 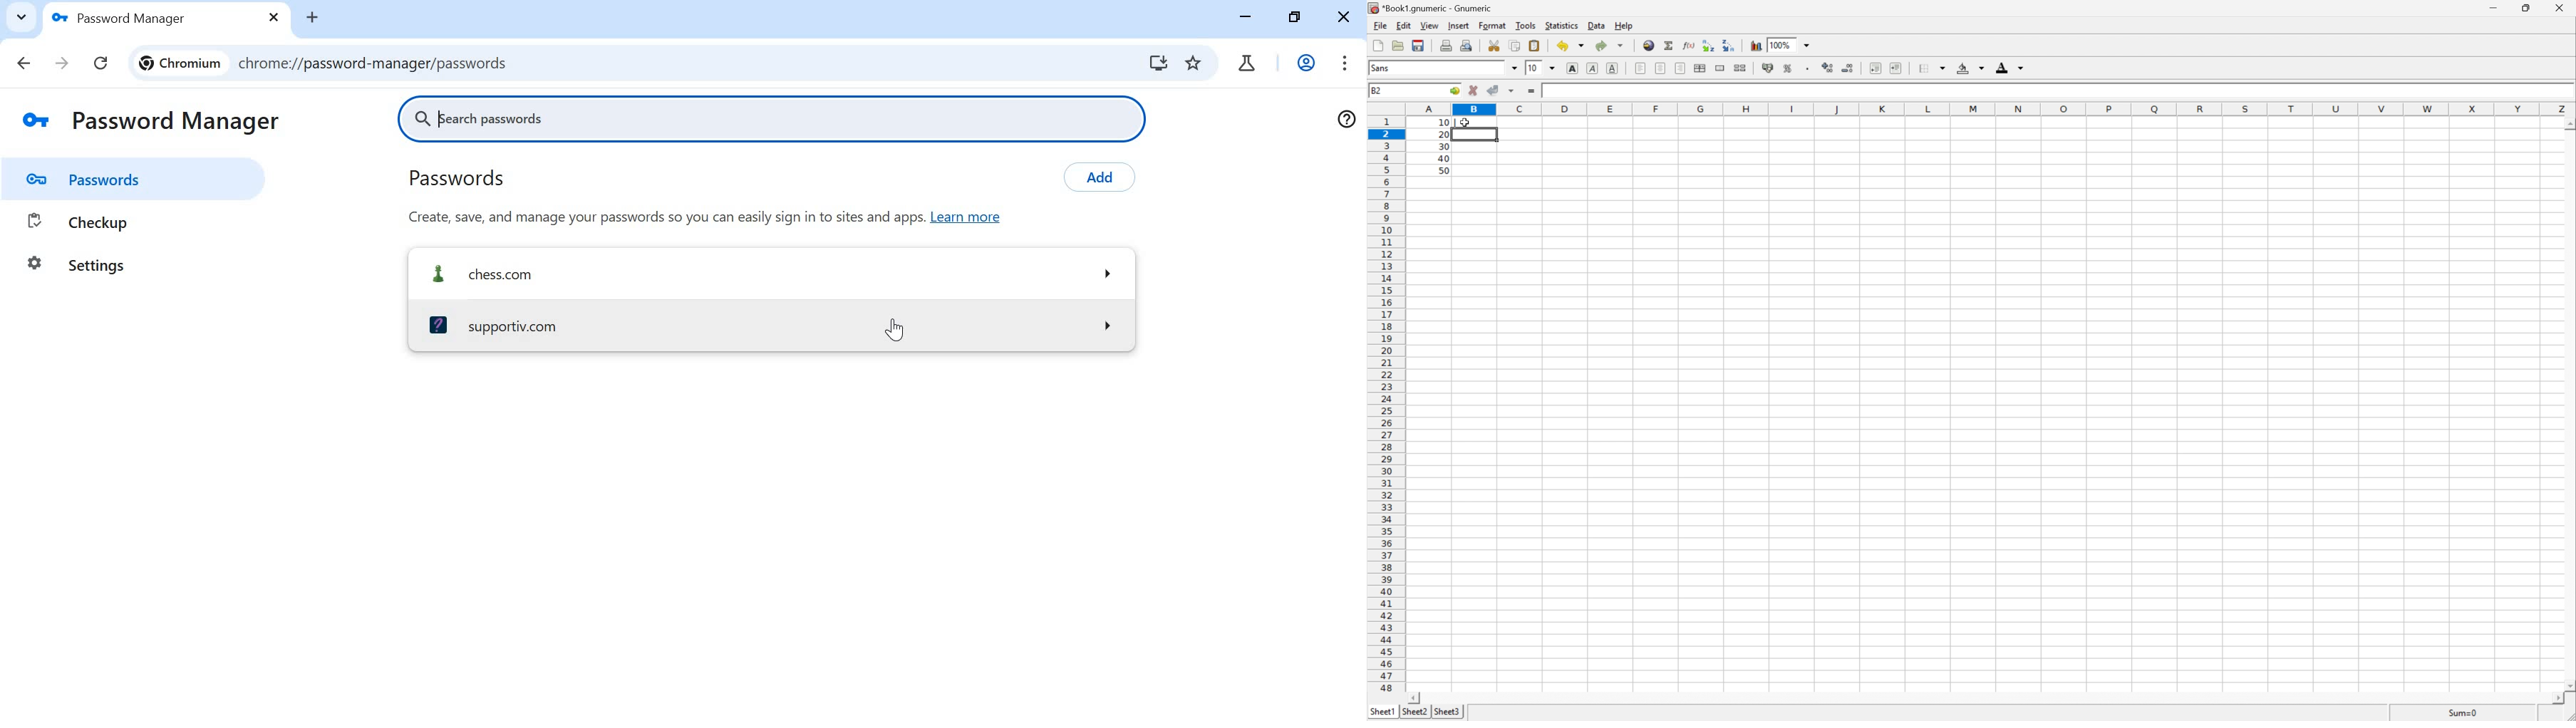 I want to click on chess.com, so click(x=772, y=272).